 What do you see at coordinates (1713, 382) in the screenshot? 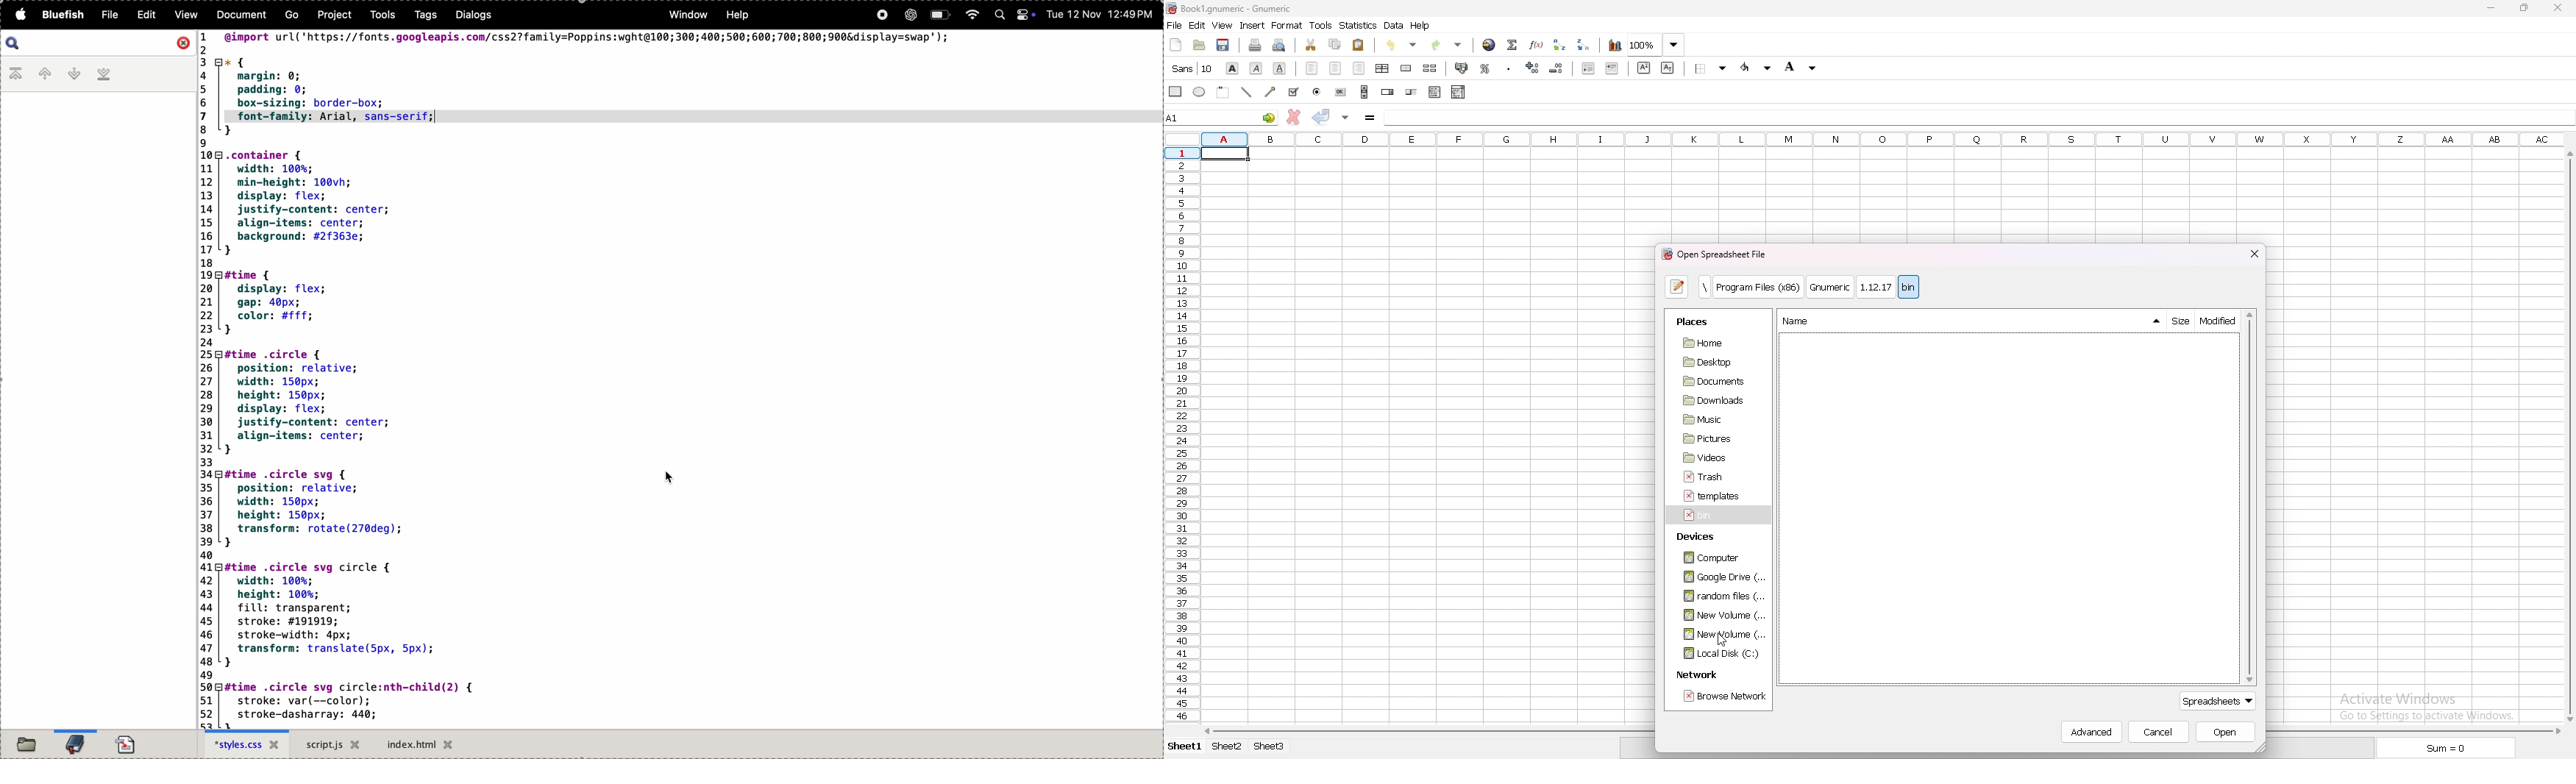
I see `documents` at bounding box center [1713, 382].